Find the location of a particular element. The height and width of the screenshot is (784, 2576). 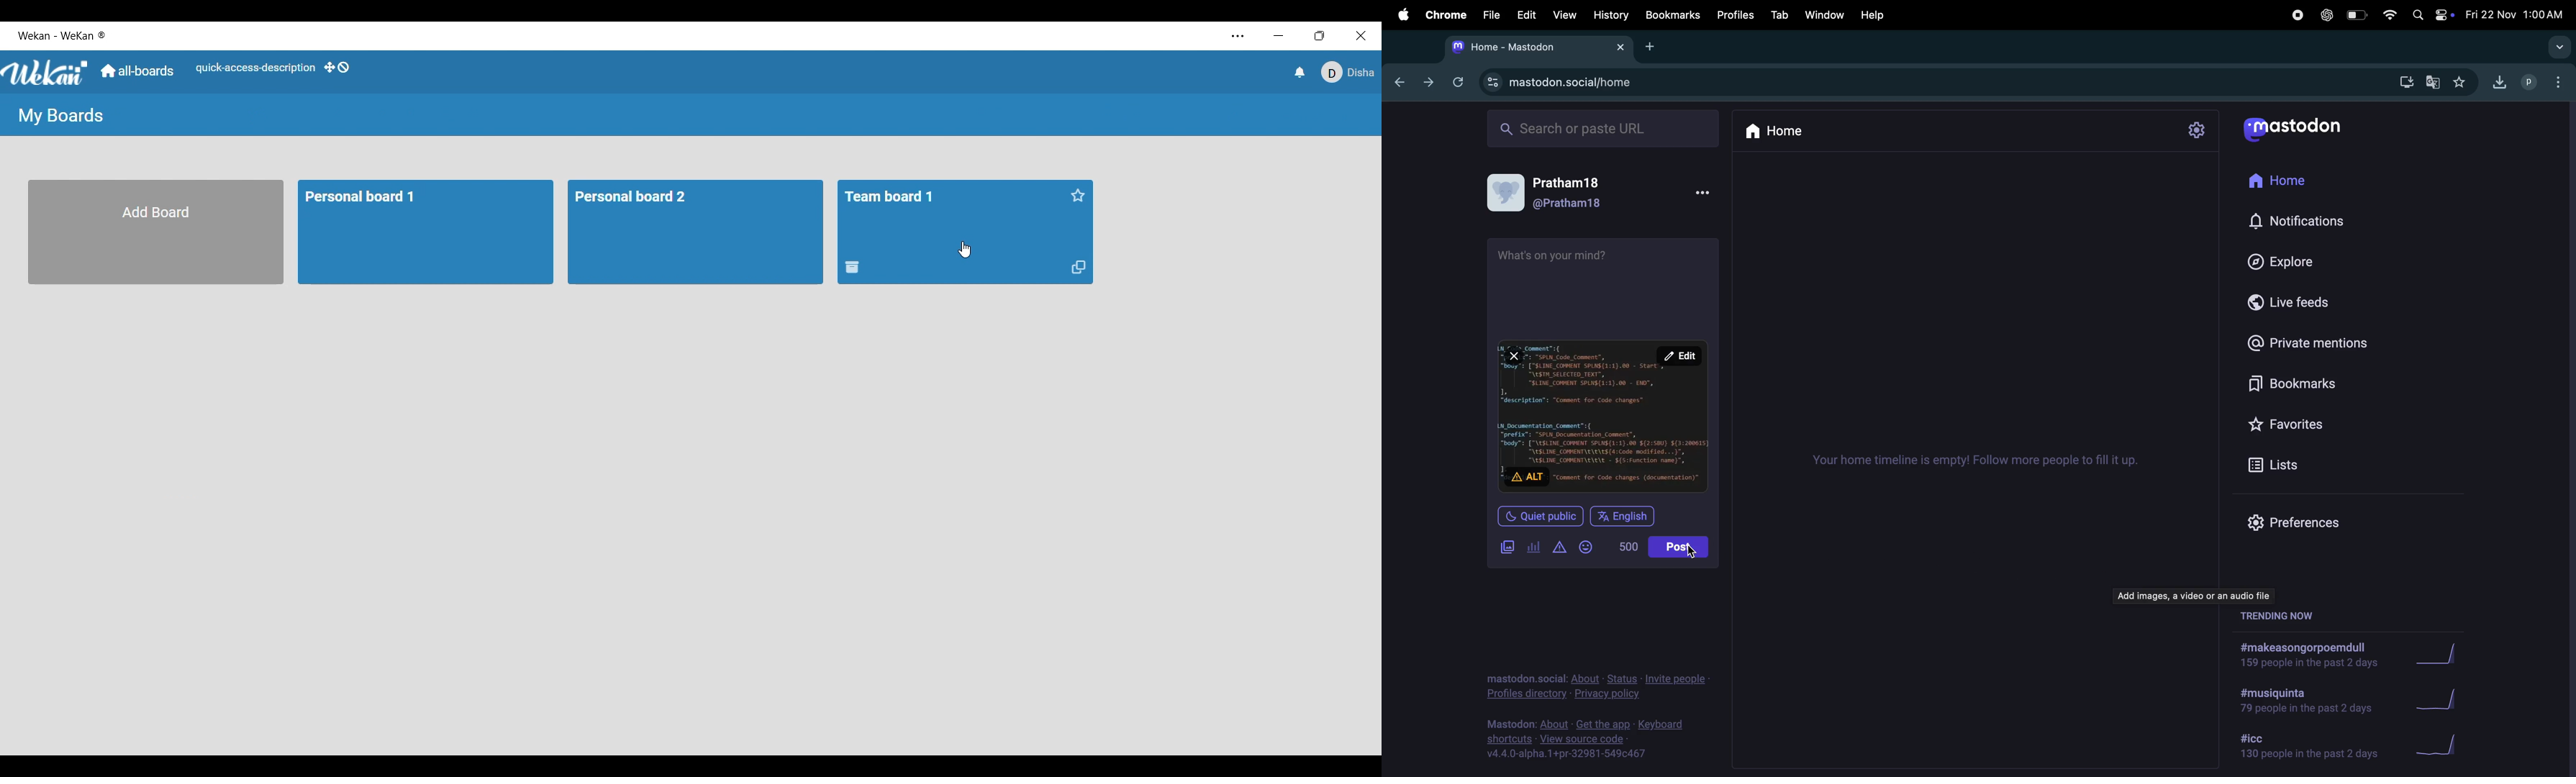

mastodon url is located at coordinates (1592, 84).